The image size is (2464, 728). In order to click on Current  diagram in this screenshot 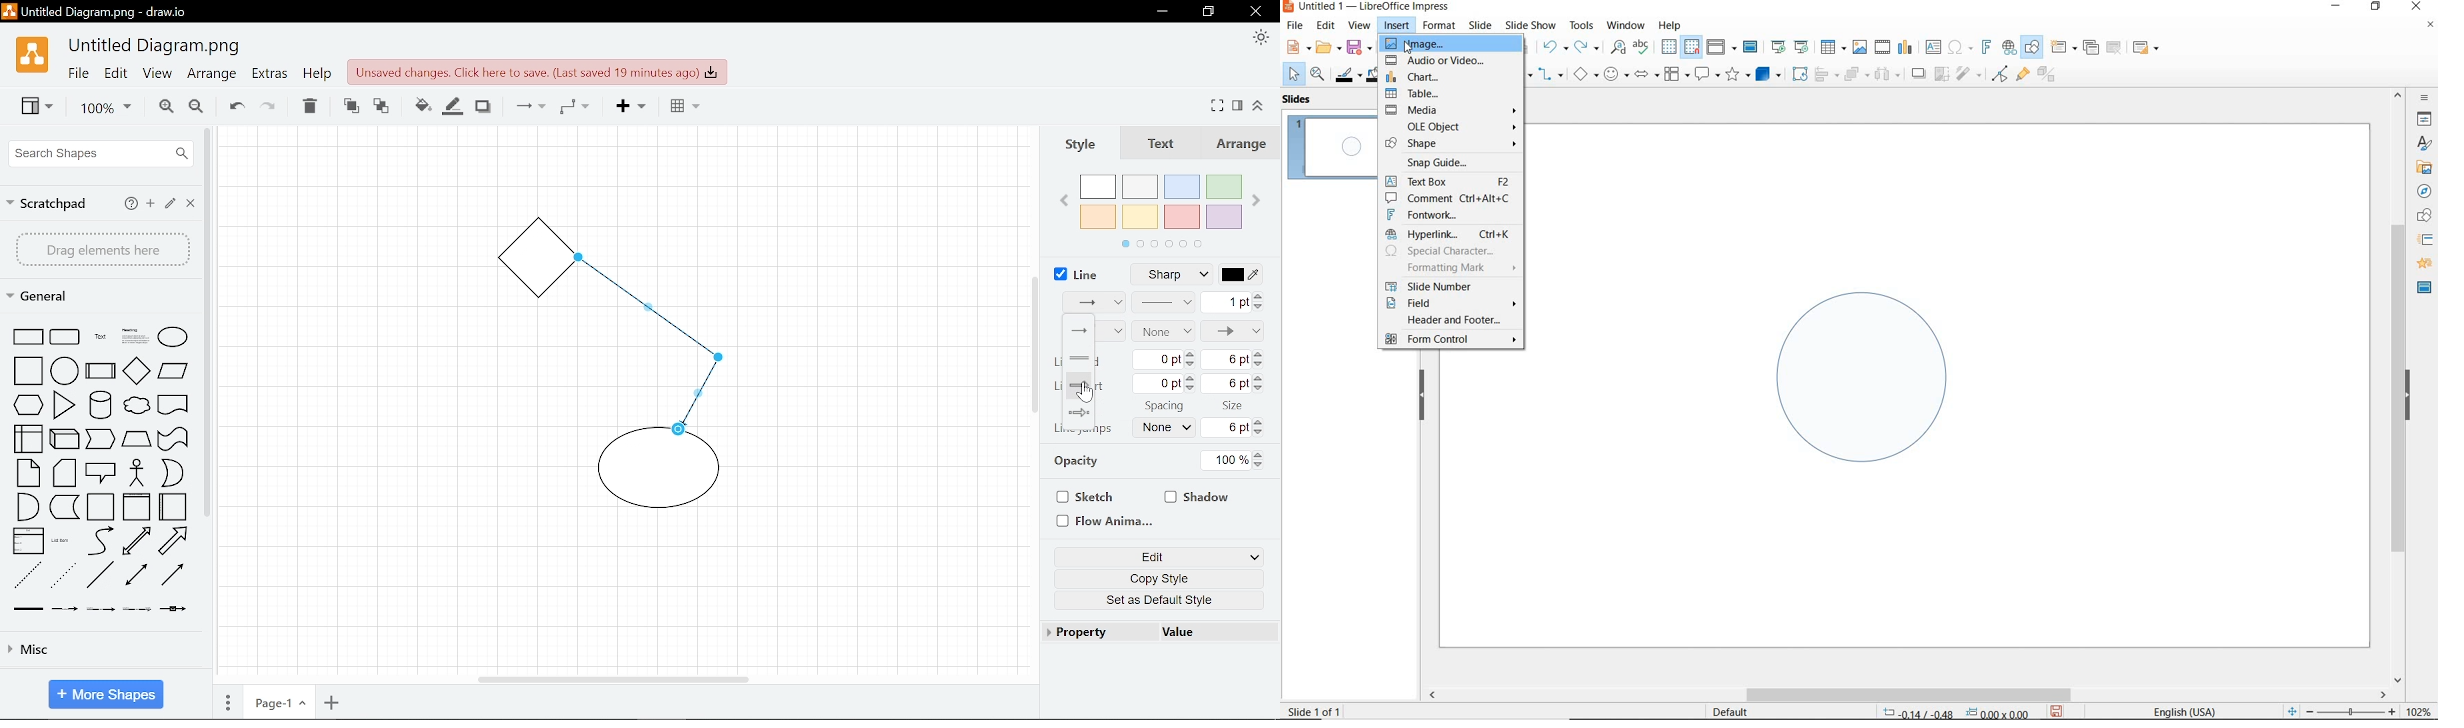, I will do `click(634, 380)`.